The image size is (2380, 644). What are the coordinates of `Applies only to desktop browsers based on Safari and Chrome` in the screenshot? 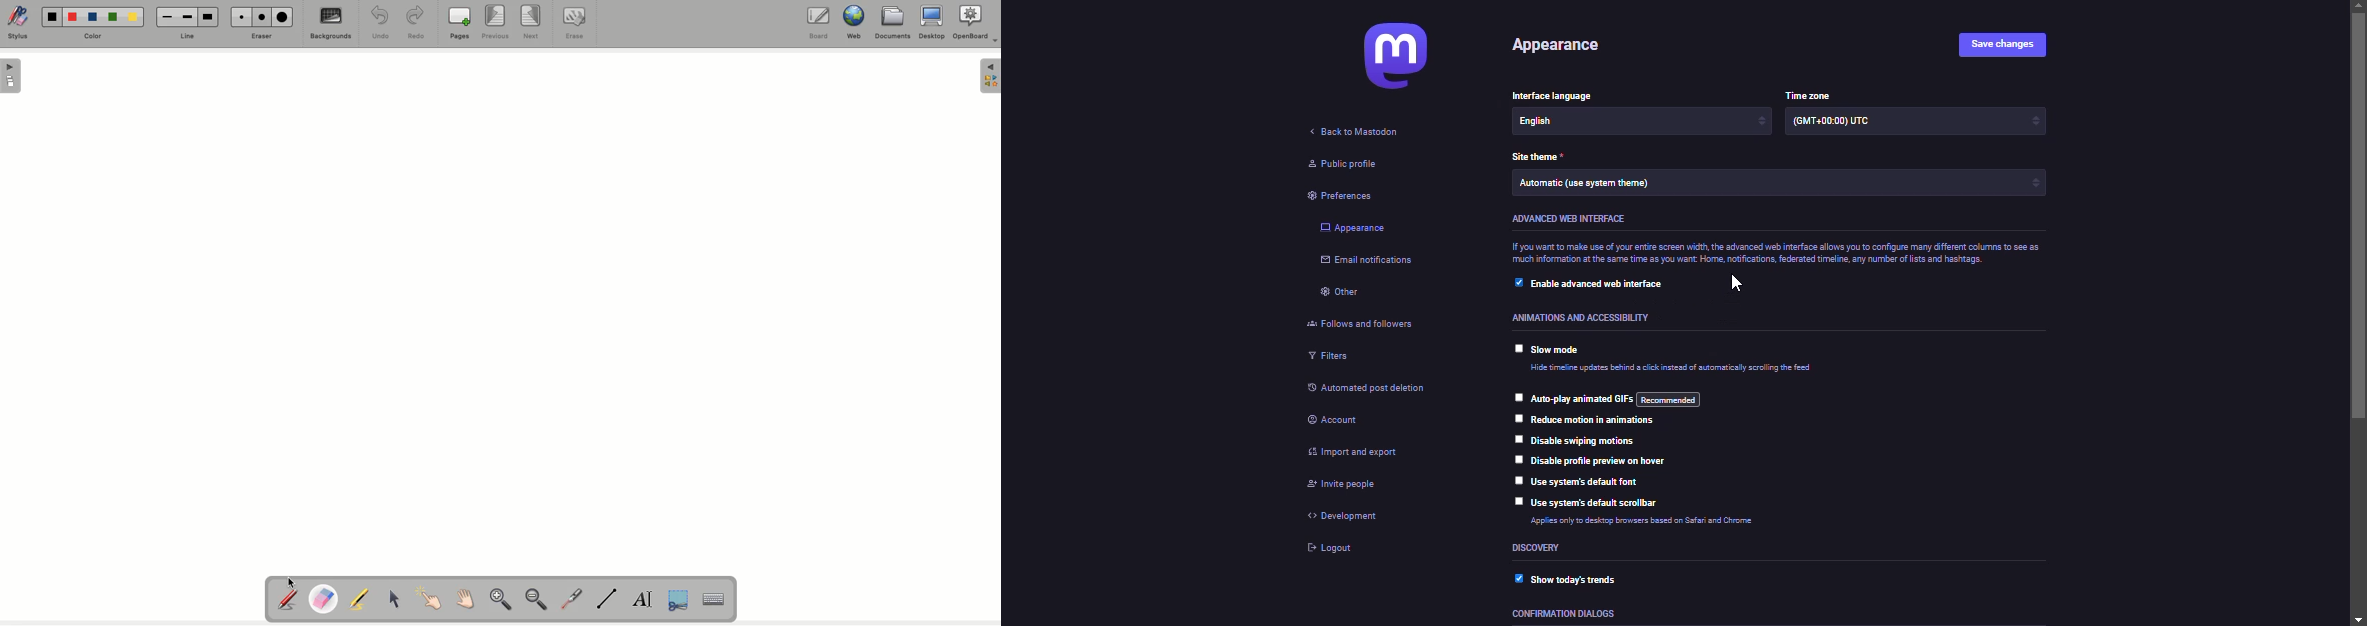 It's located at (1646, 520).